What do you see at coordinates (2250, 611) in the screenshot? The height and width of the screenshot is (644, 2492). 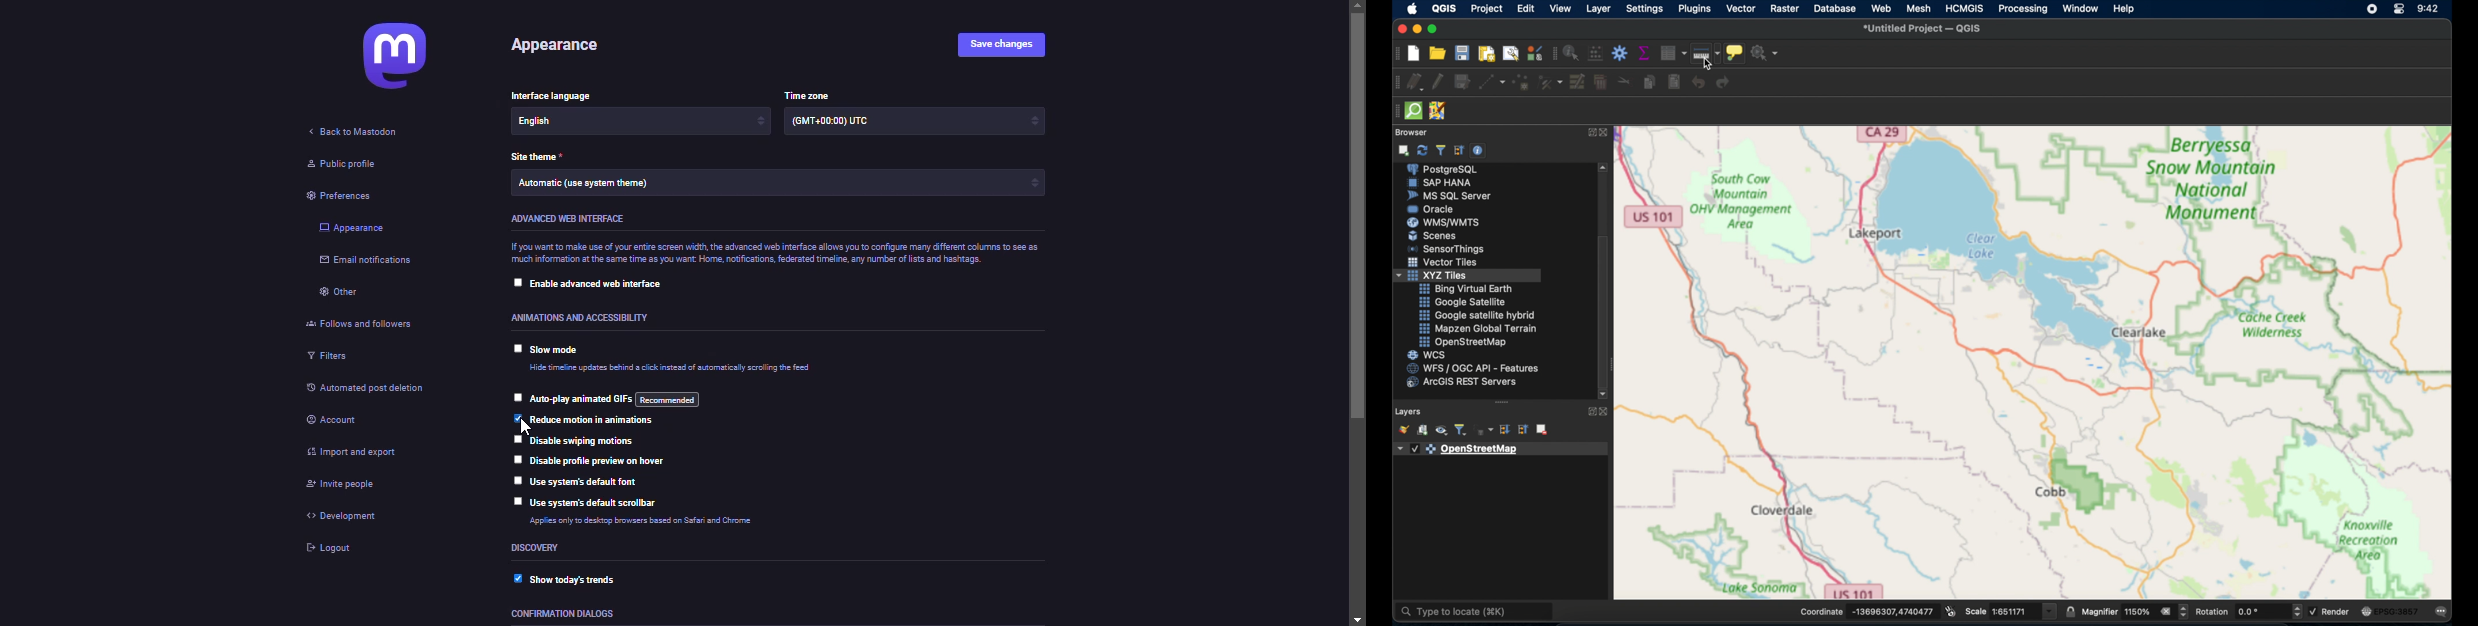 I see `rotation` at bounding box center [2250, 611].